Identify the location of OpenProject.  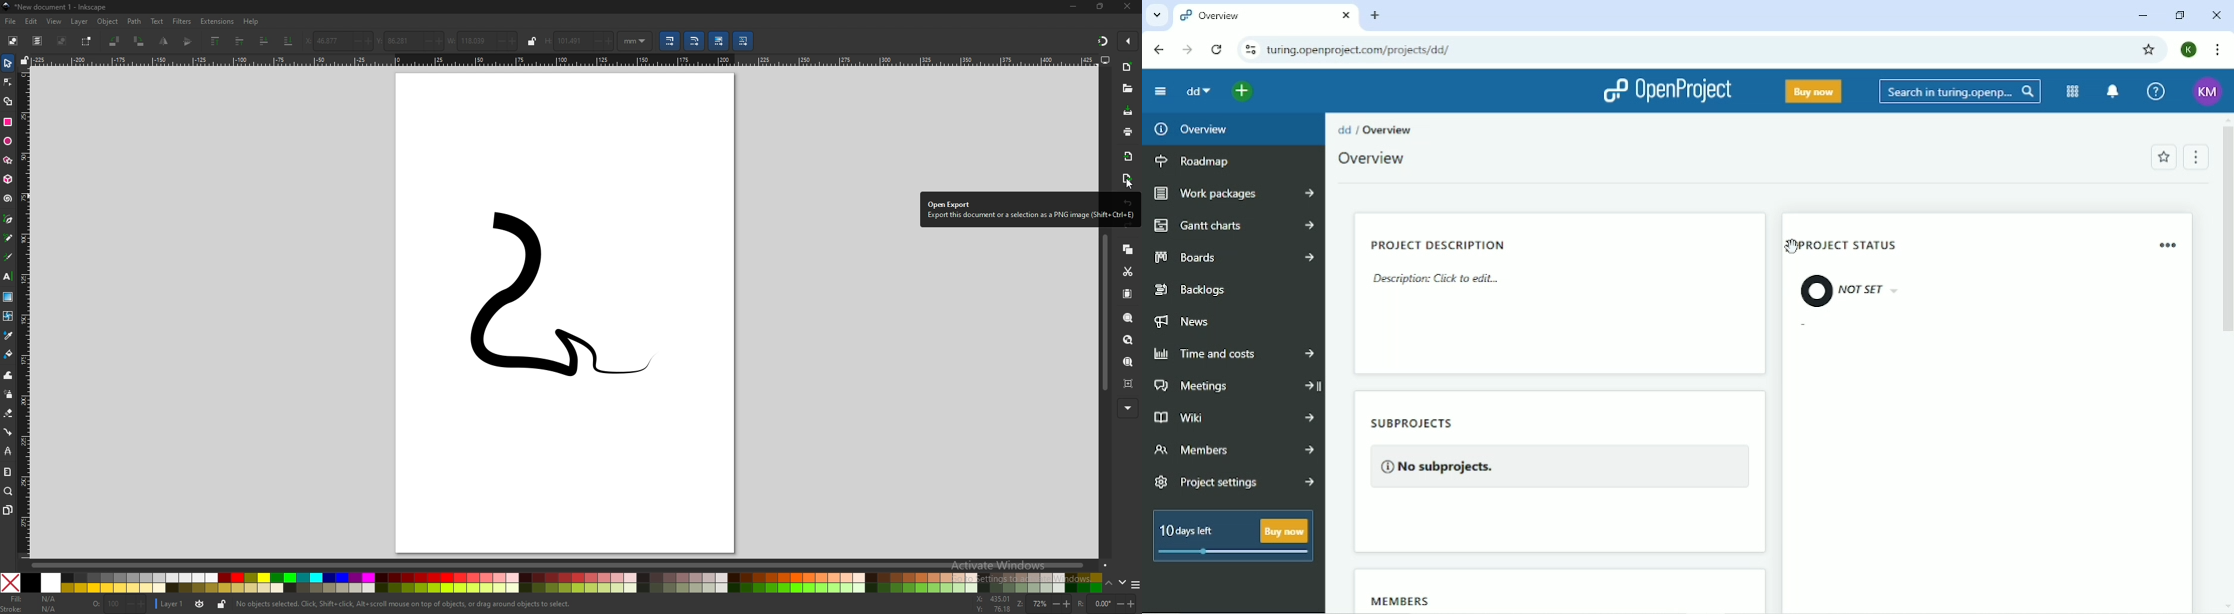
(1668, 92).